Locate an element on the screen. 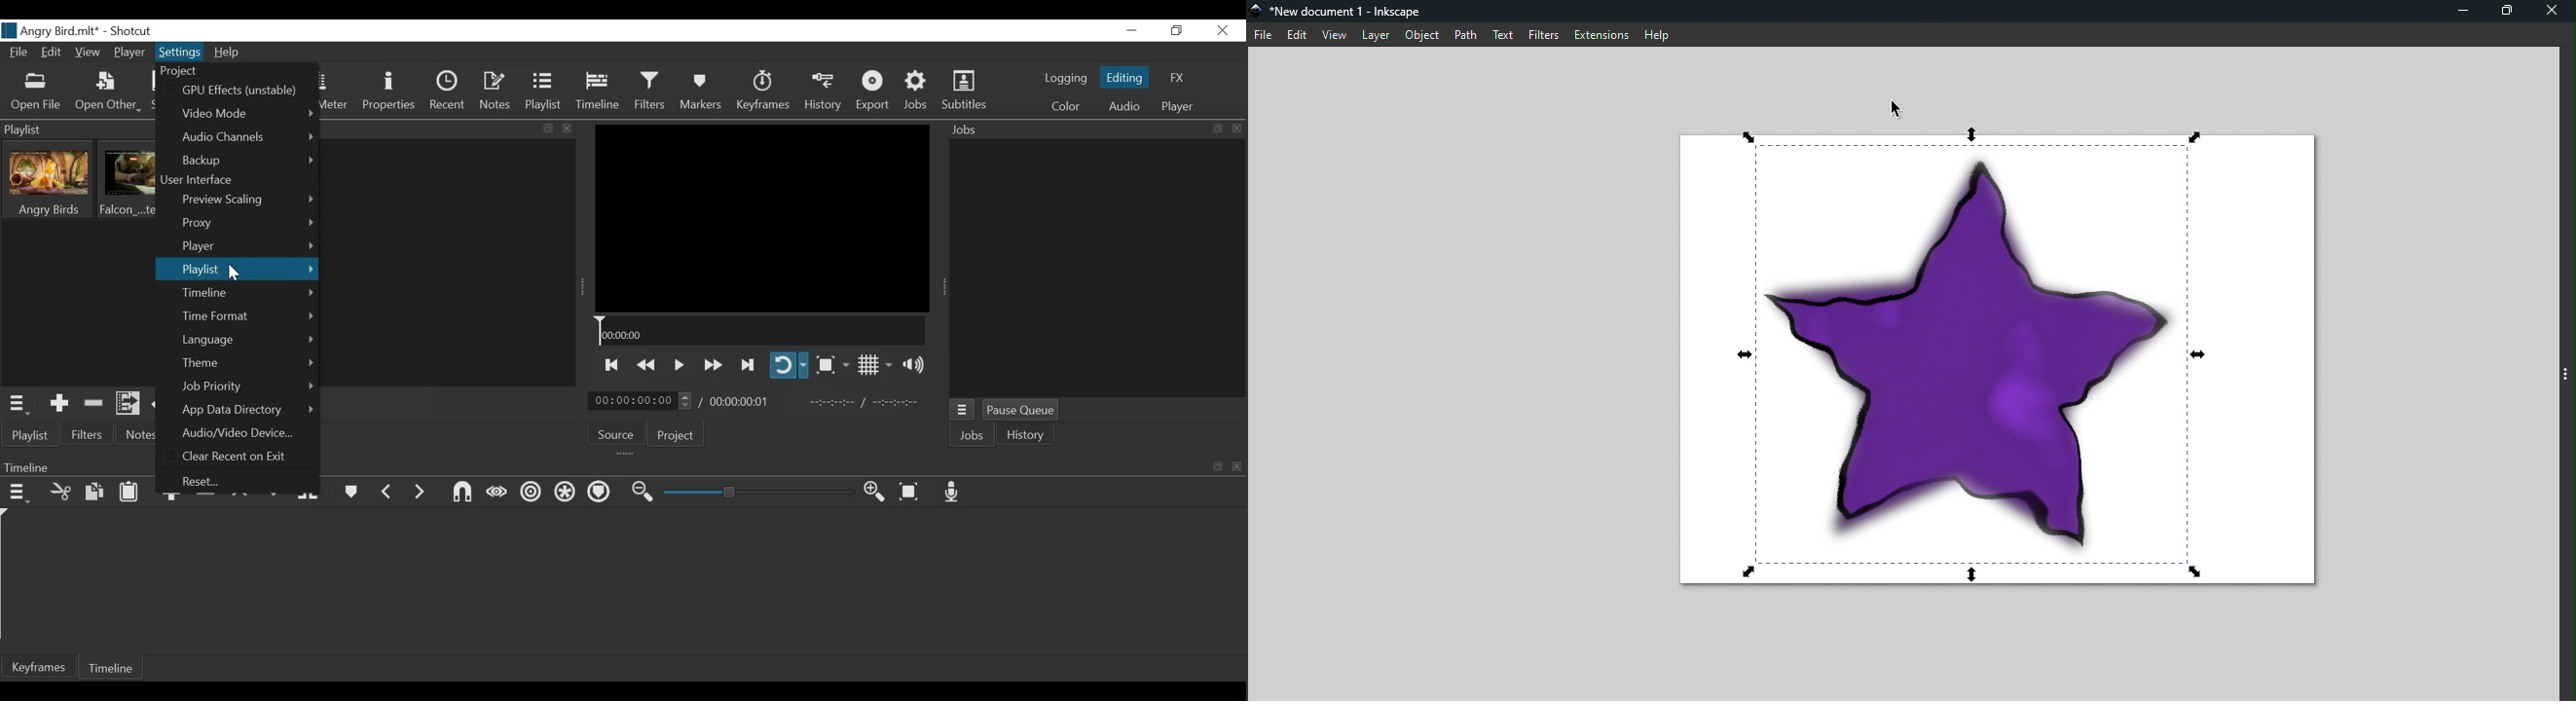 The height and width of the screenshot is (728, 2576). Next marker is located at coordinates (419, 497).